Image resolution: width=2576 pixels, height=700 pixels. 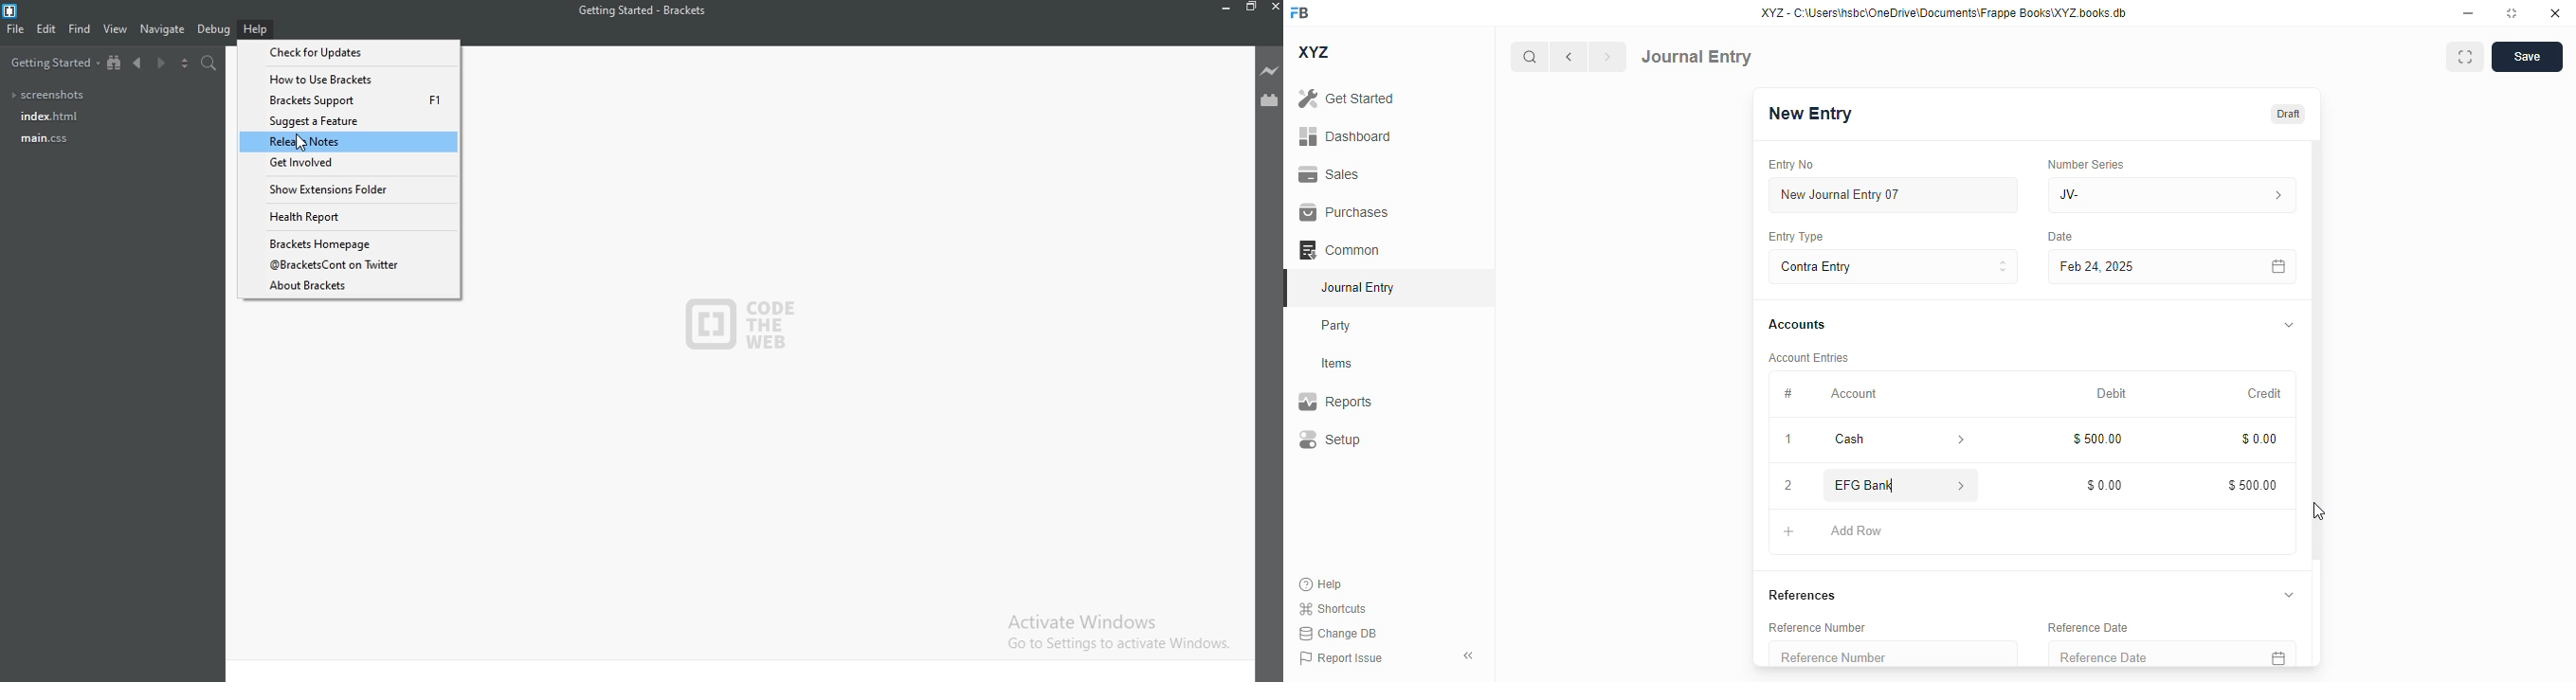 I want to click on minimize, so click(x=2469, y=13).